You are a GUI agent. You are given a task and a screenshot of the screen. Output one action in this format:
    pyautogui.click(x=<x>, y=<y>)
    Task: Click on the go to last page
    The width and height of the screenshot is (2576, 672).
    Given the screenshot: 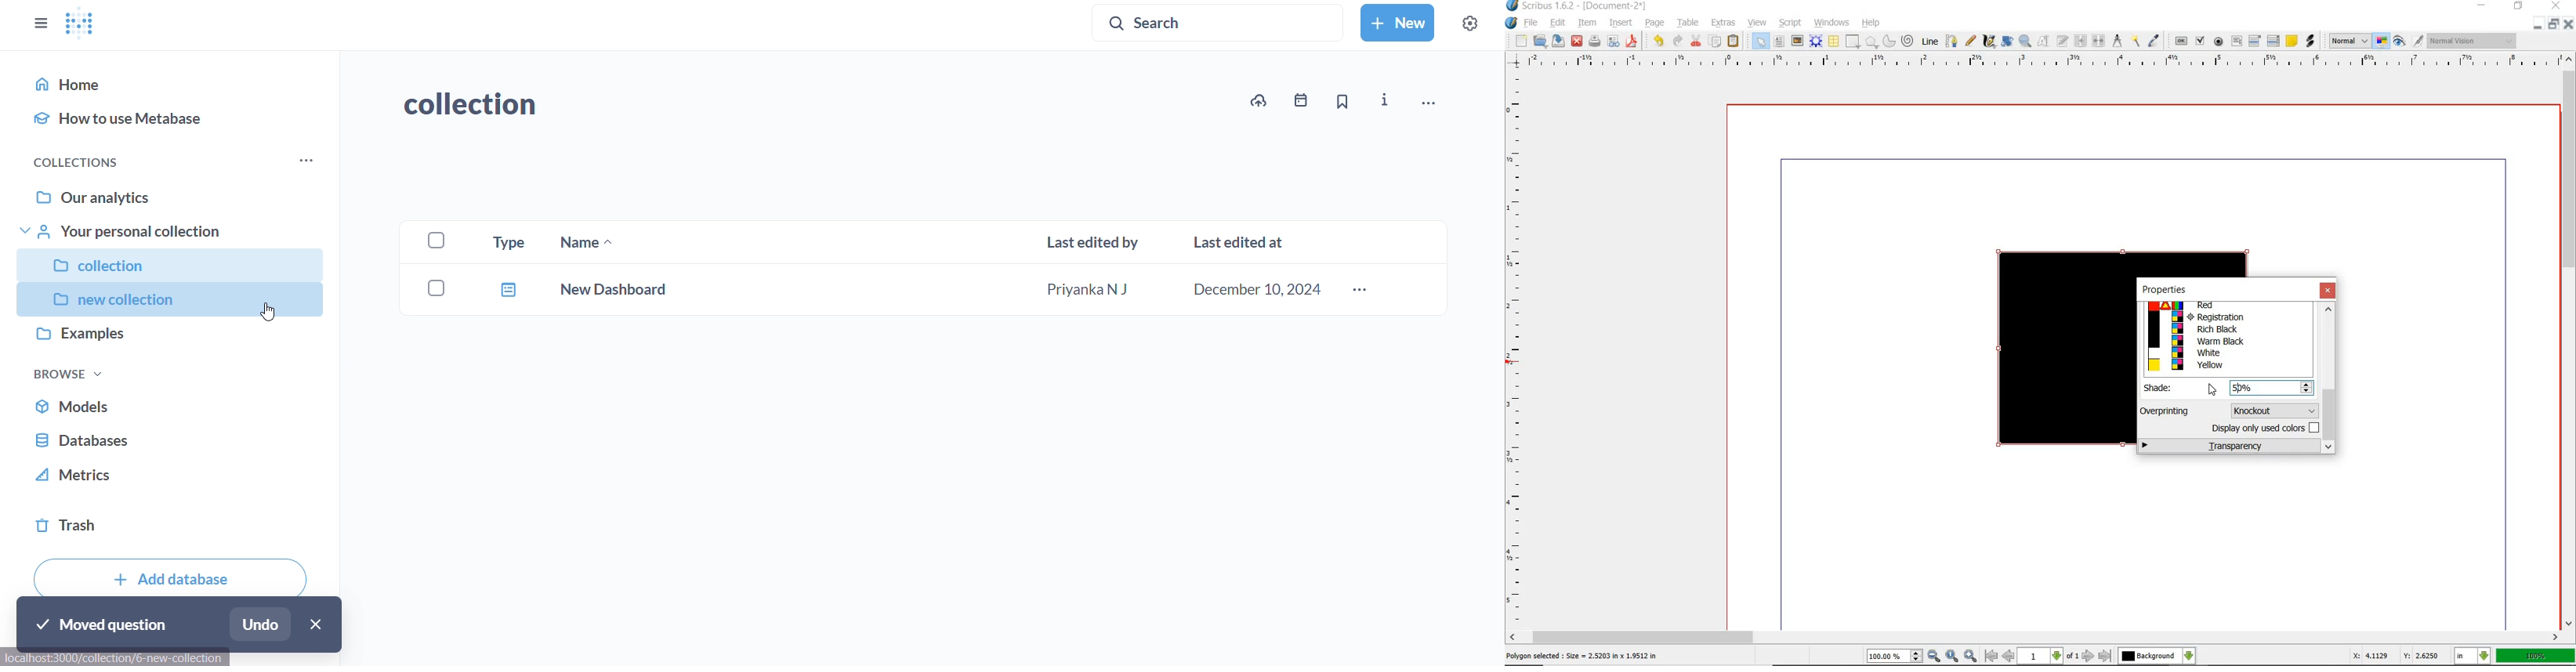 What is the action you would take?
    pyautogui.click(x=2106, y=655)
    